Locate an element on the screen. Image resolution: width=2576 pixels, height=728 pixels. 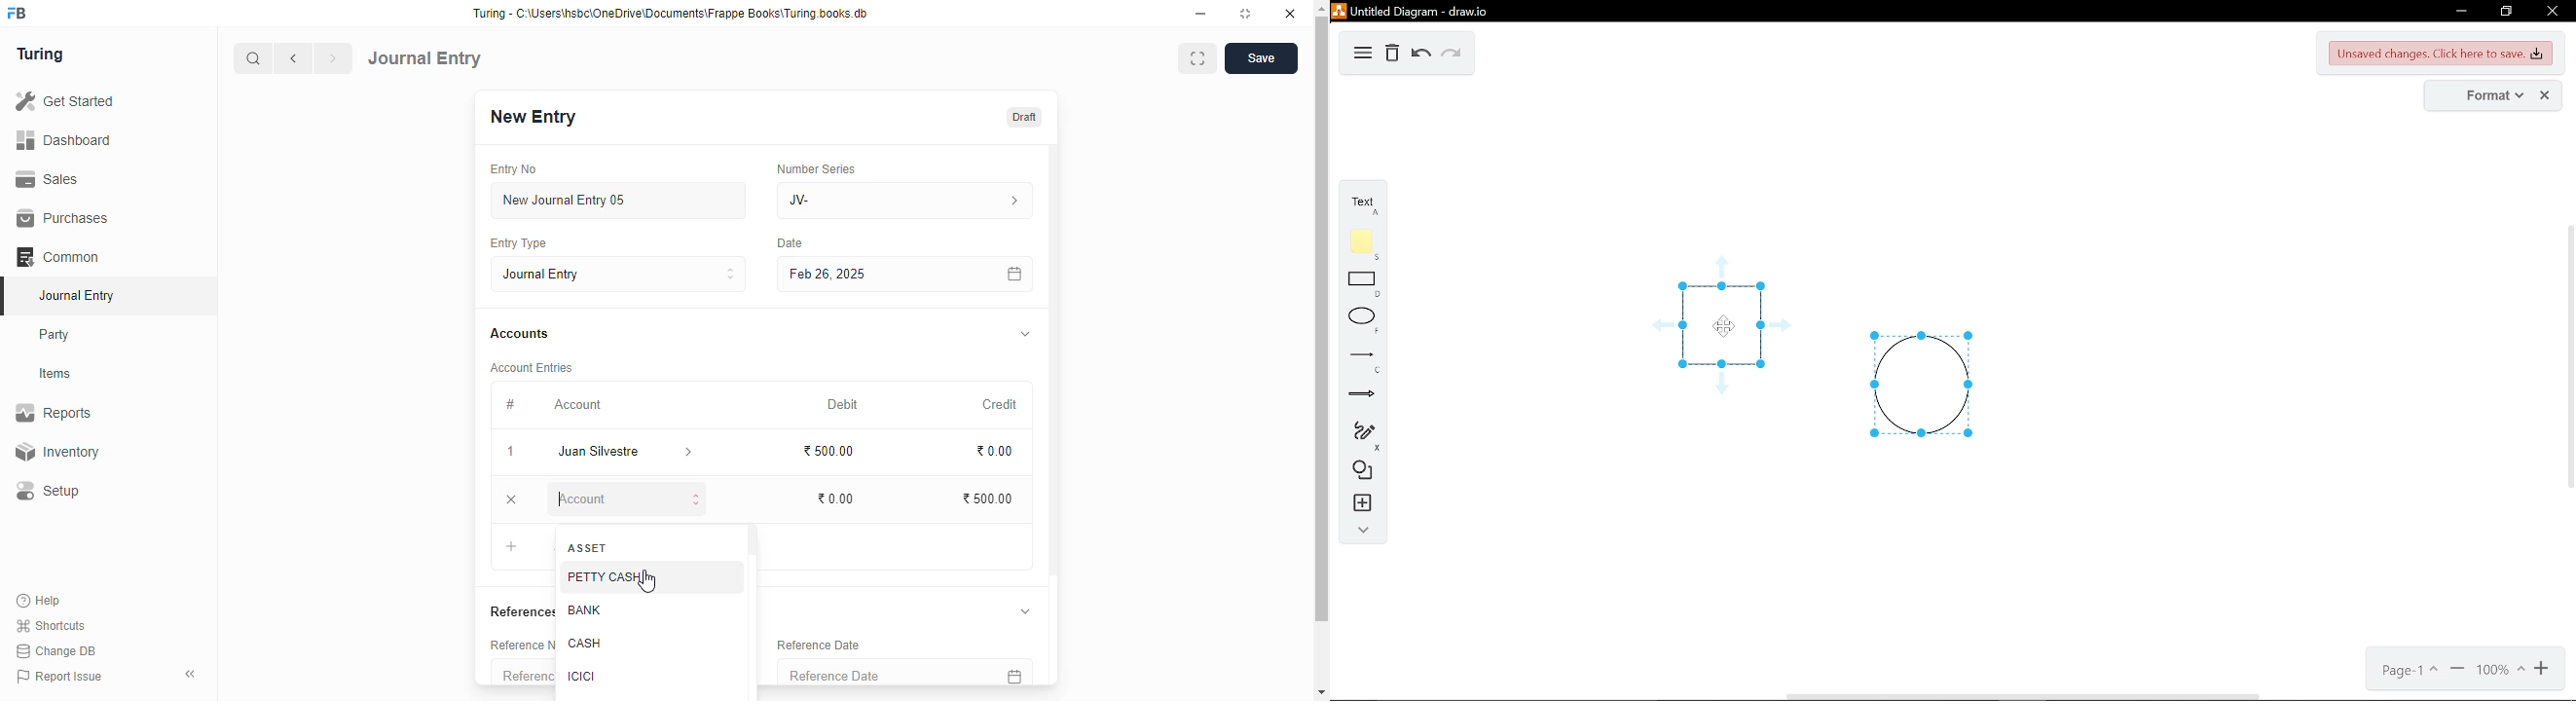
note is located at coordinates (1363, 243).